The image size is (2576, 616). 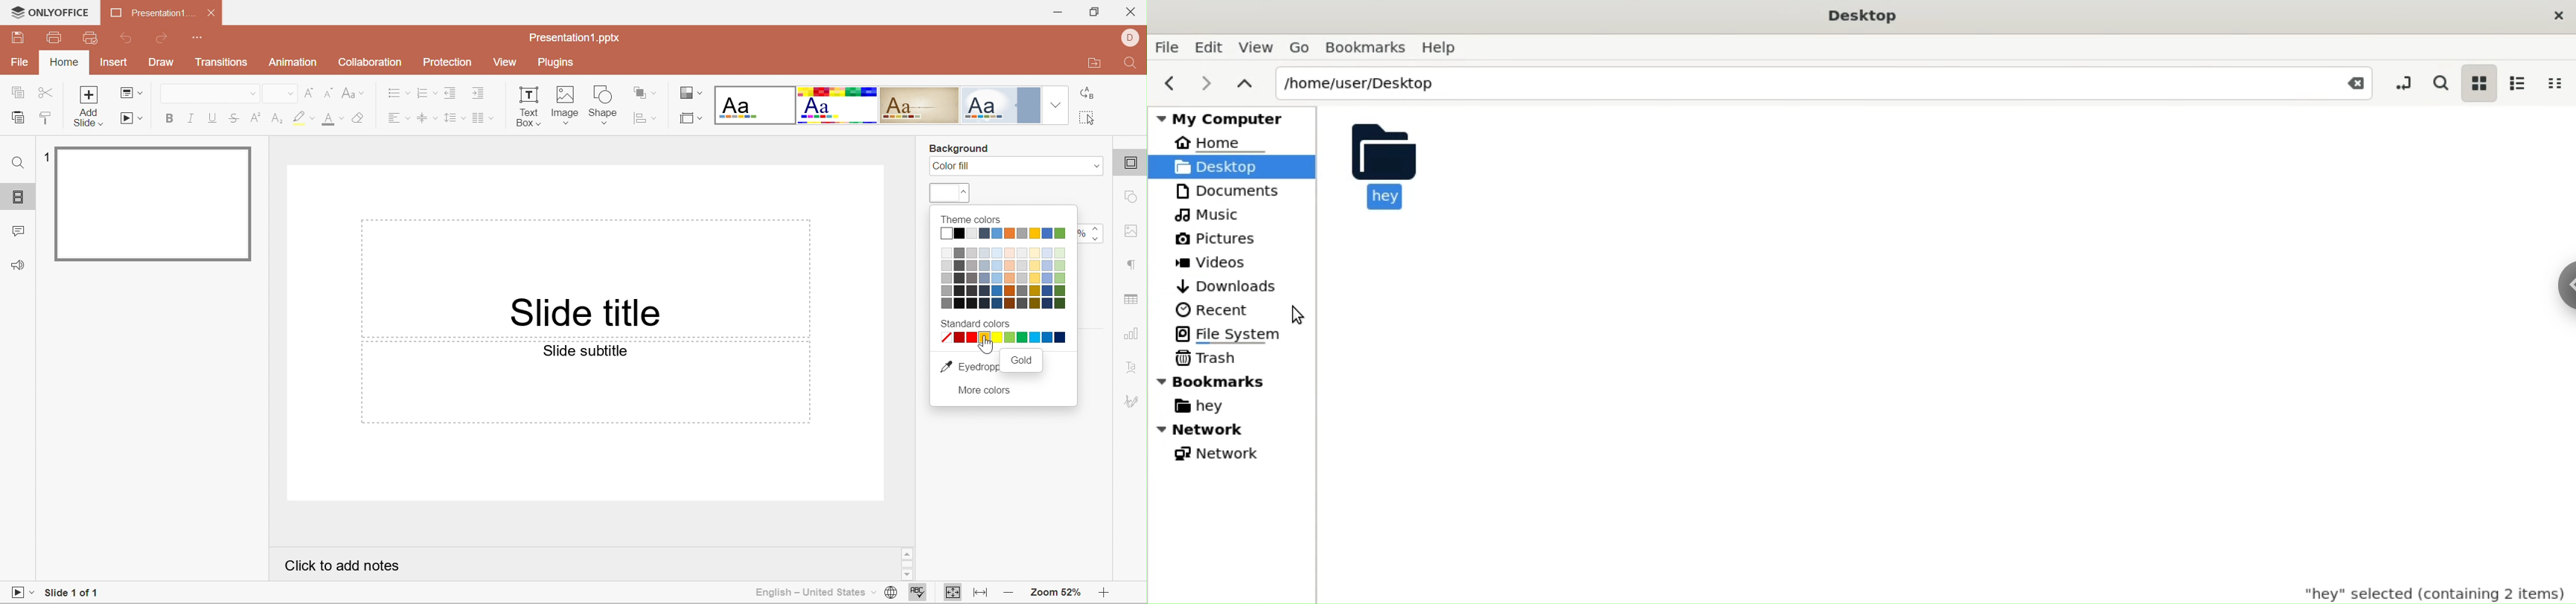 What do you see at coordinates (132, 118) in the screenshot?
I see `Start Slideshow` at bounding box center [132, 118].